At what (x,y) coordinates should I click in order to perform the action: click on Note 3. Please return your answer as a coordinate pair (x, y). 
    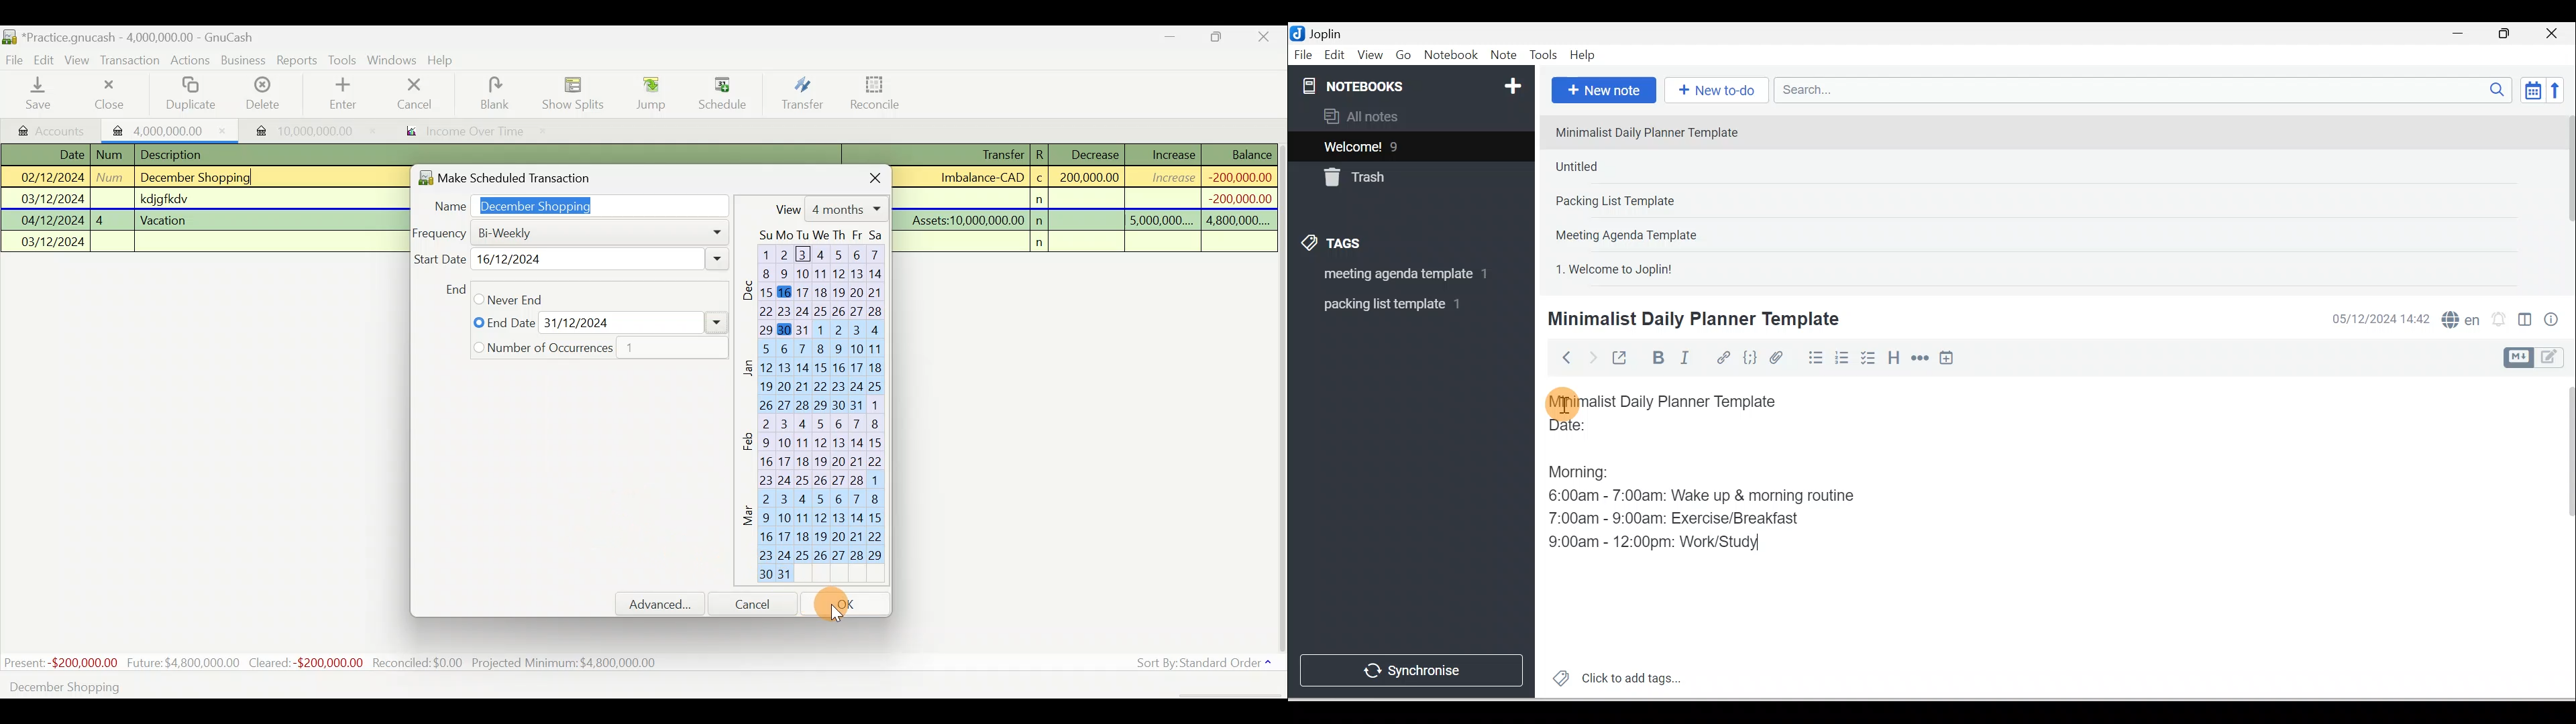
    Looking at the image, I should click on (1658, 202).